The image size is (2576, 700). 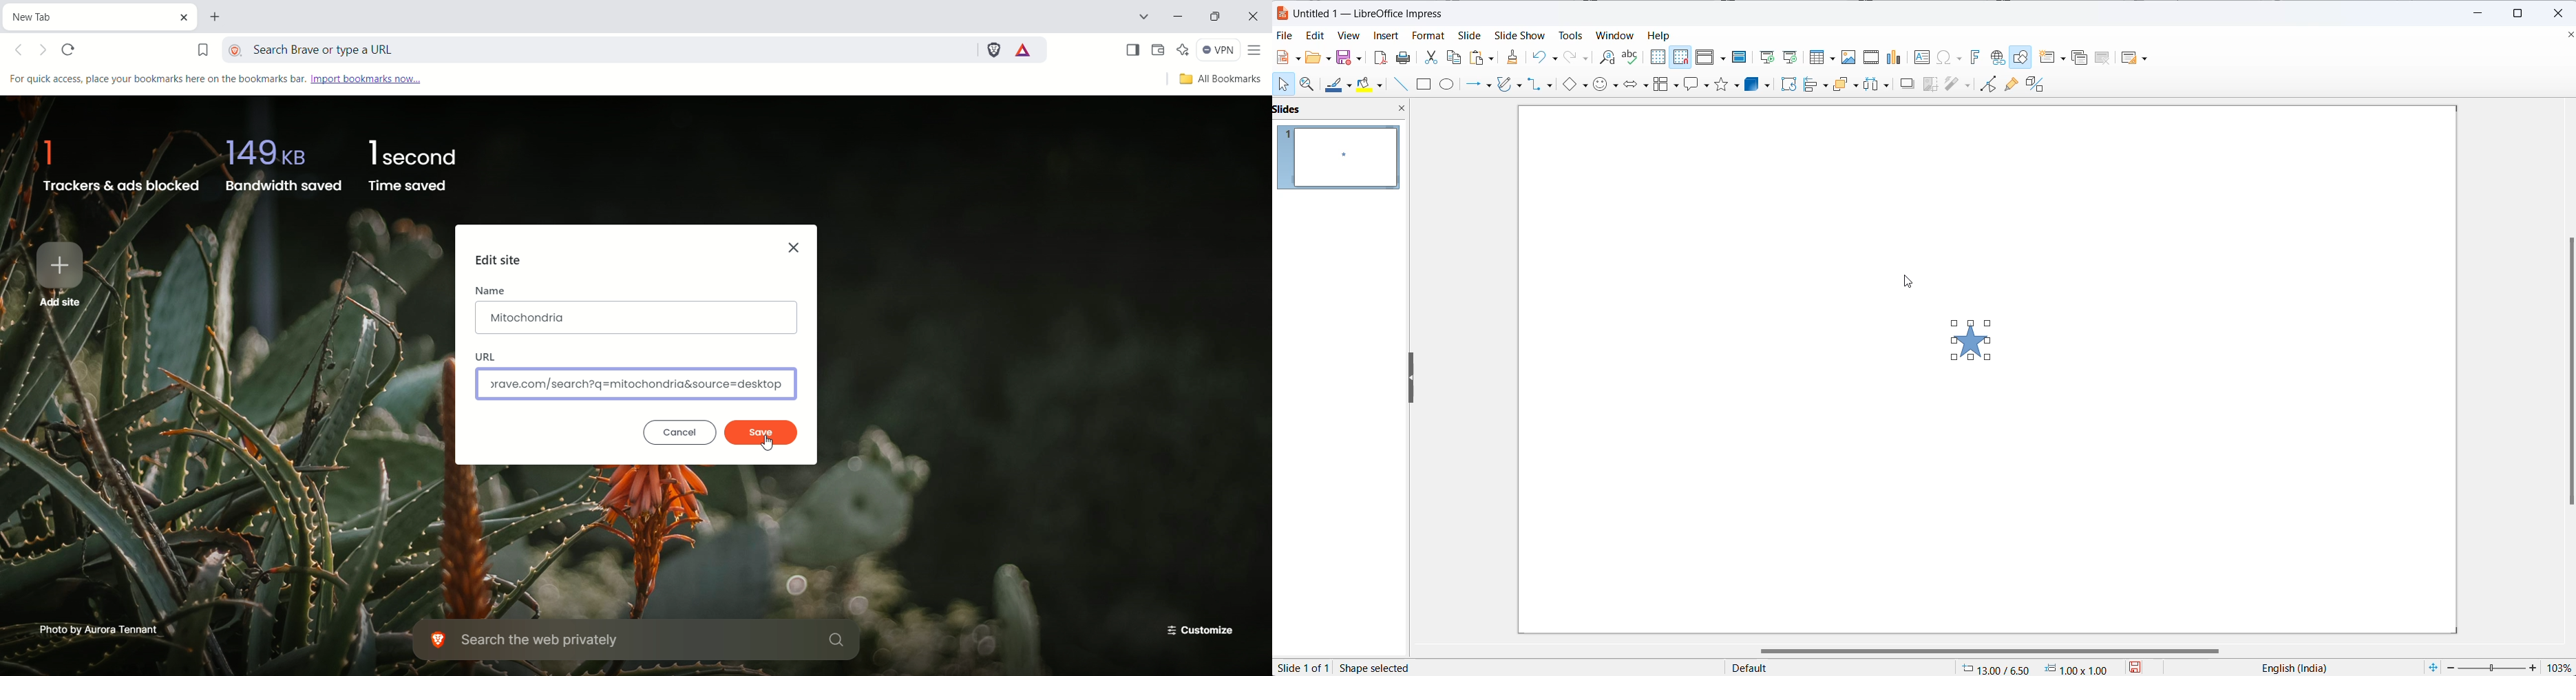 I want to click on print, so click(x=1406, y=57).